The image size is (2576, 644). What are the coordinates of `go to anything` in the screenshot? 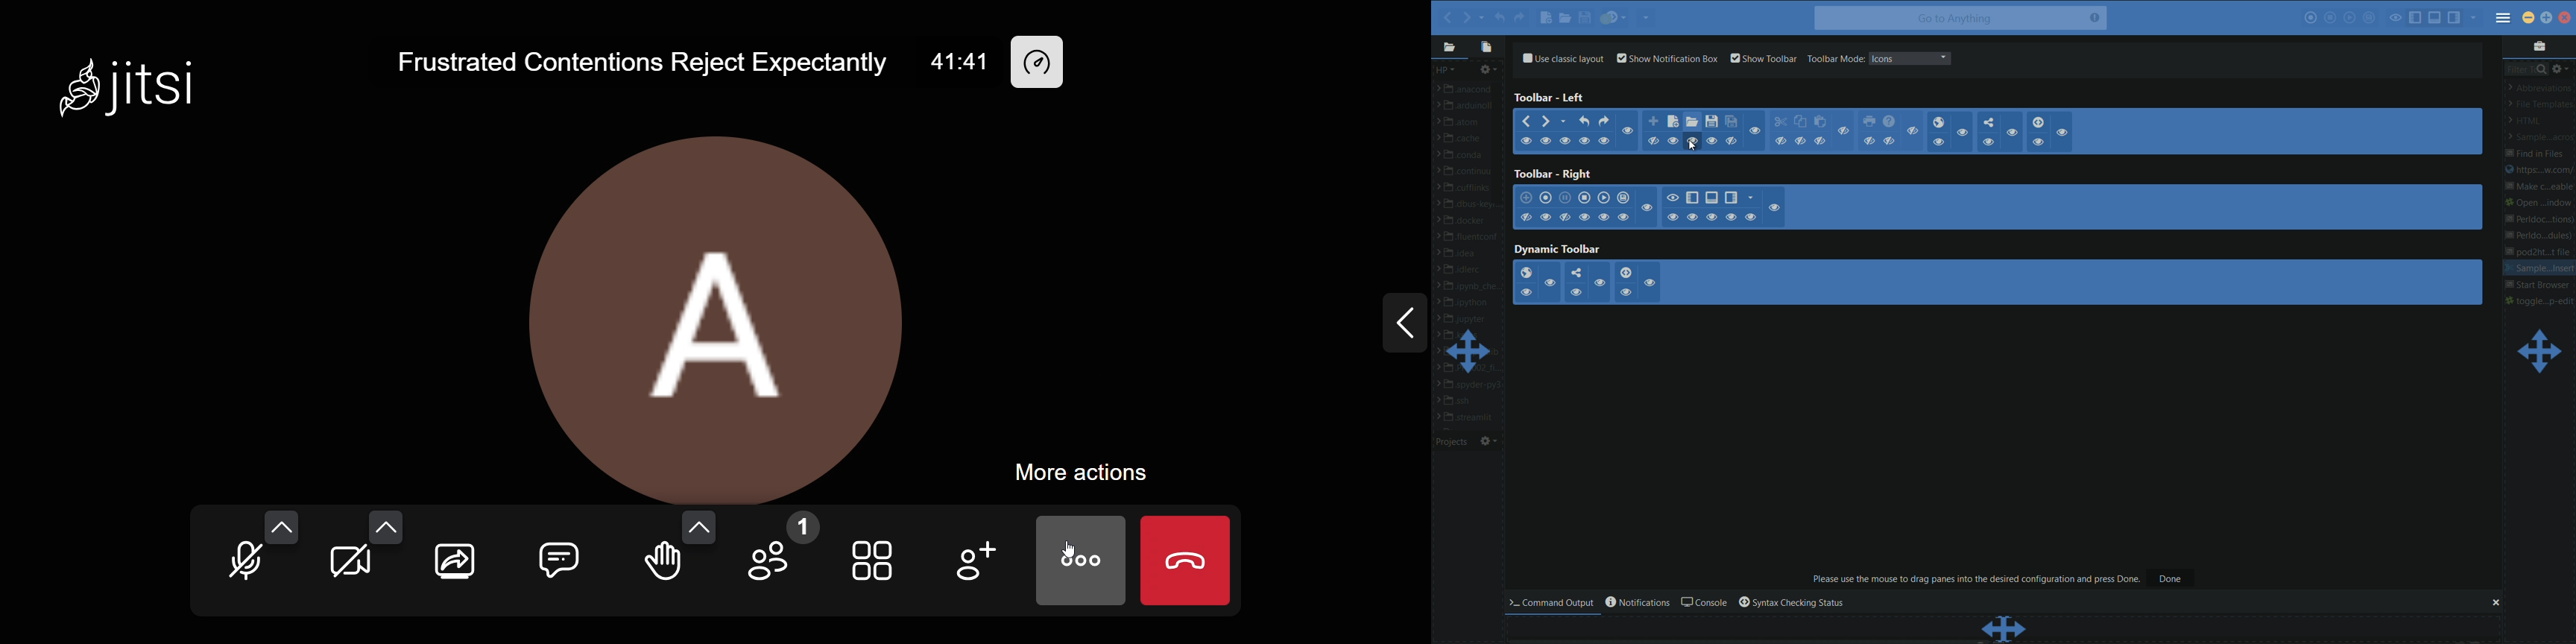 It's located at (1960, 18).